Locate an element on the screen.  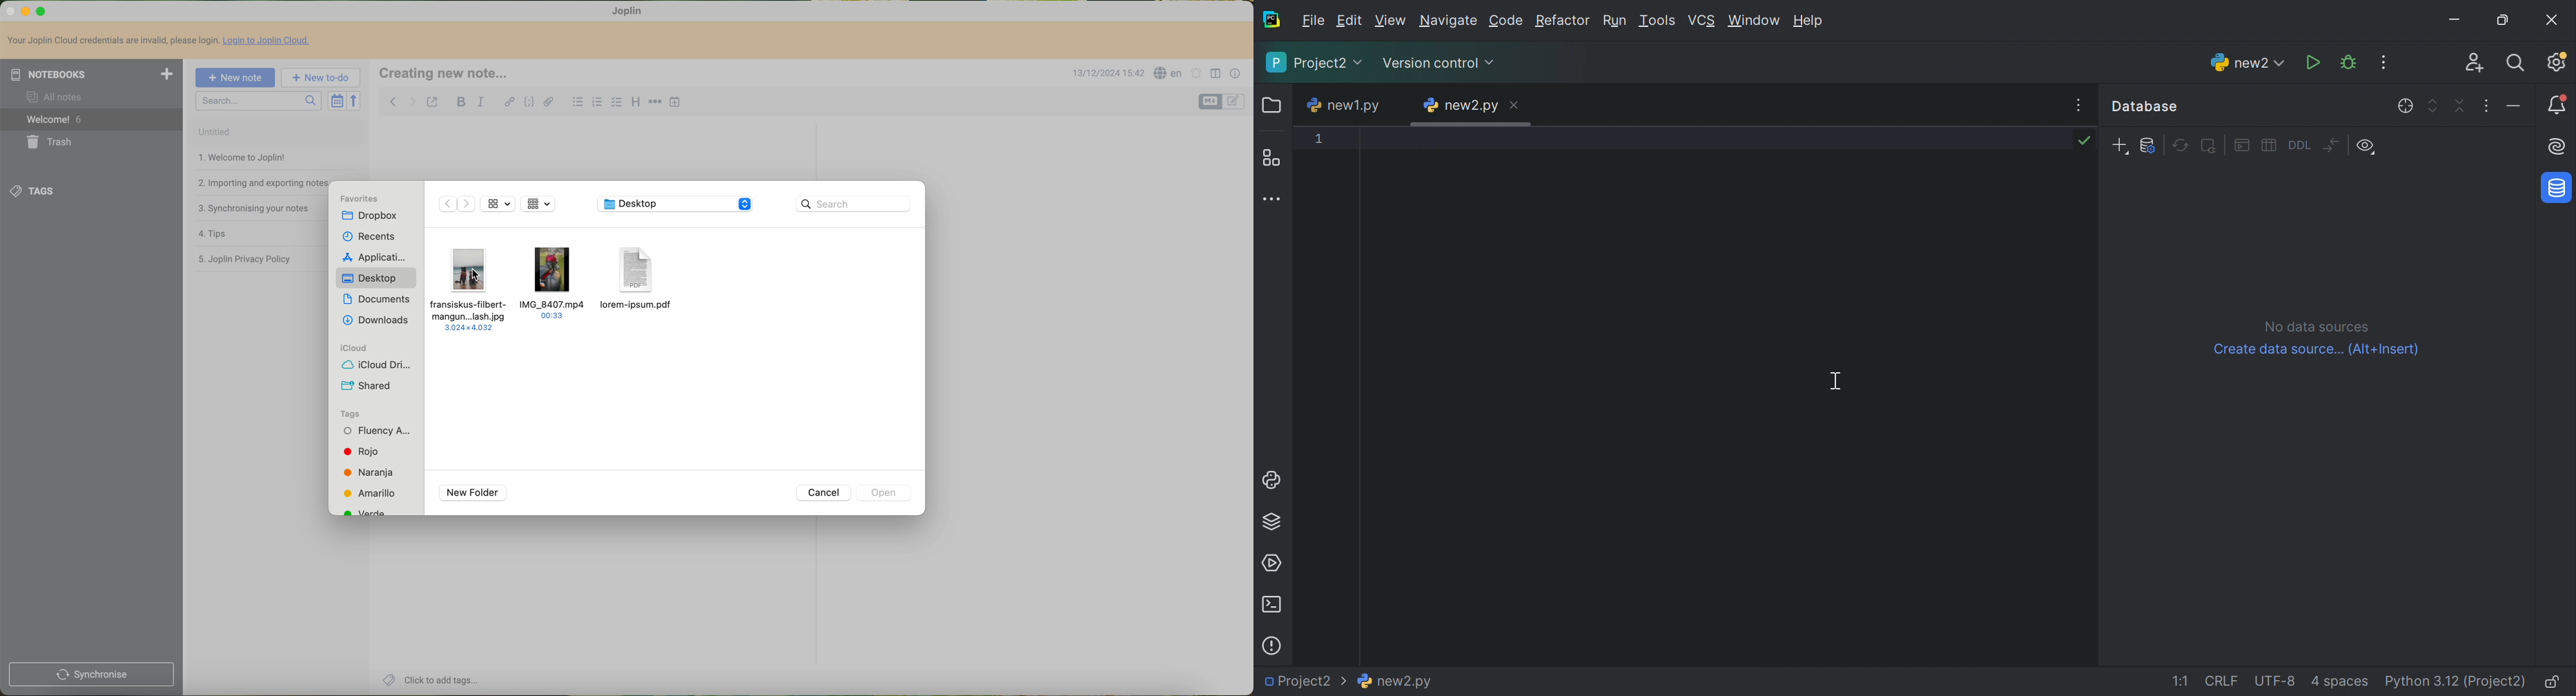
Collapse all is located at coordinates (2460, 106).